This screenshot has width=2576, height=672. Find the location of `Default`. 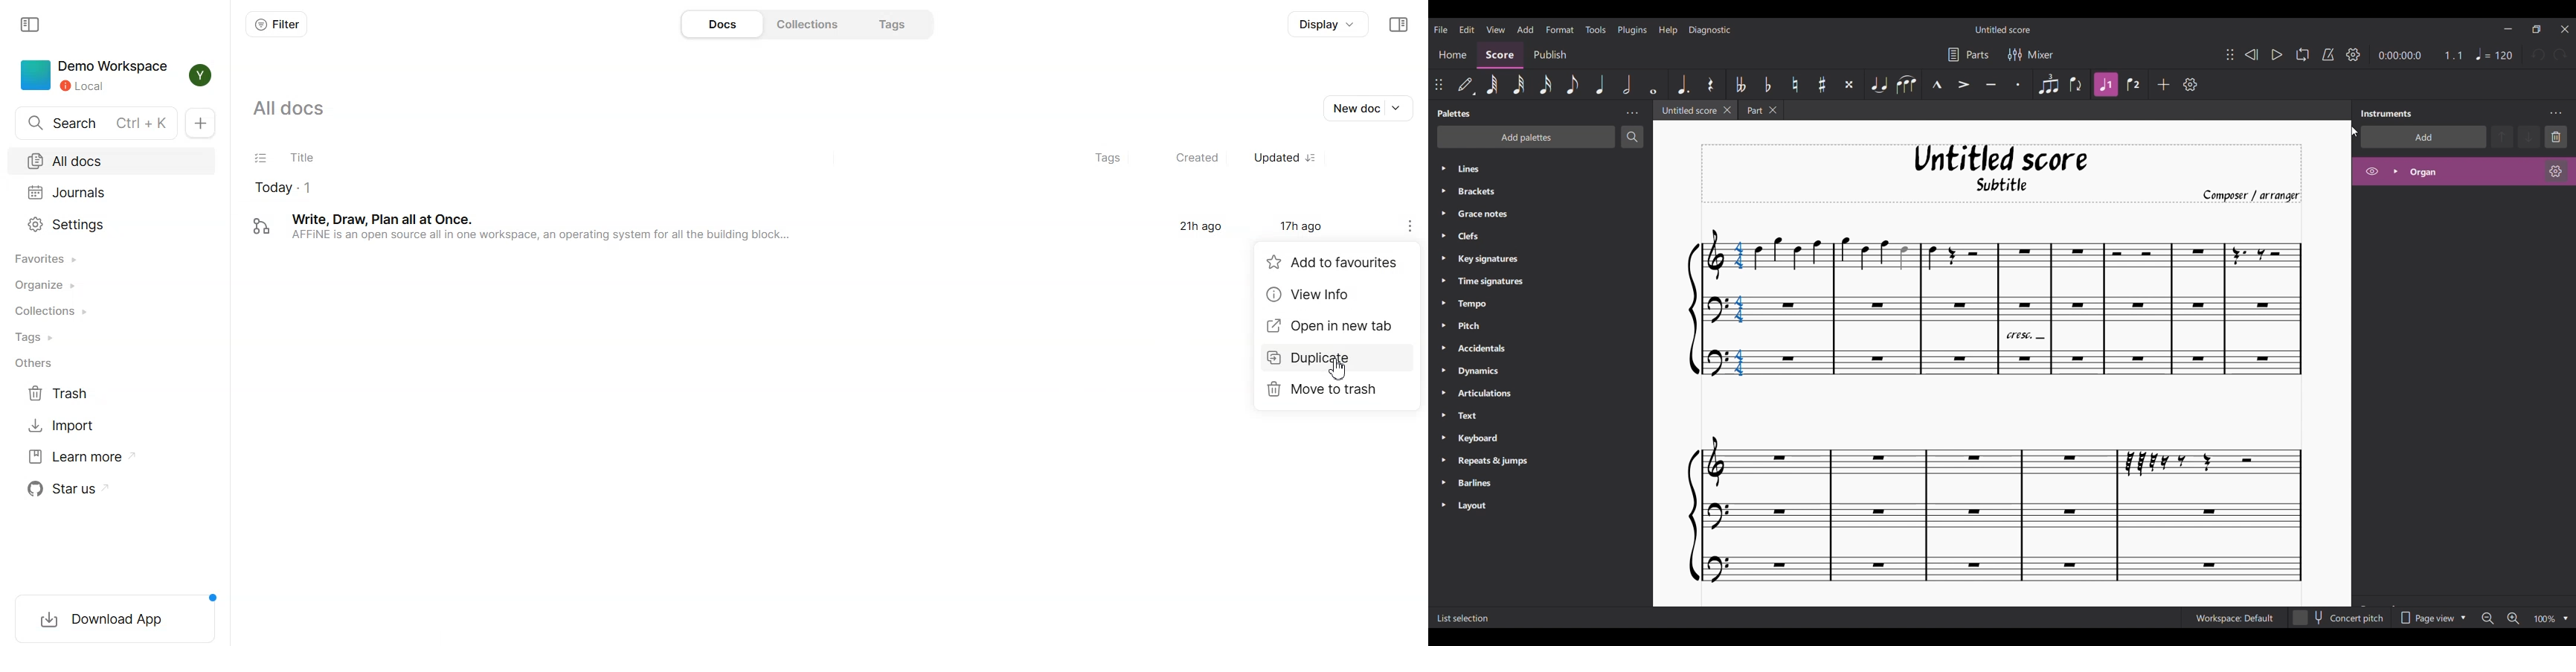

Default is located at coordinates (1466, 84).